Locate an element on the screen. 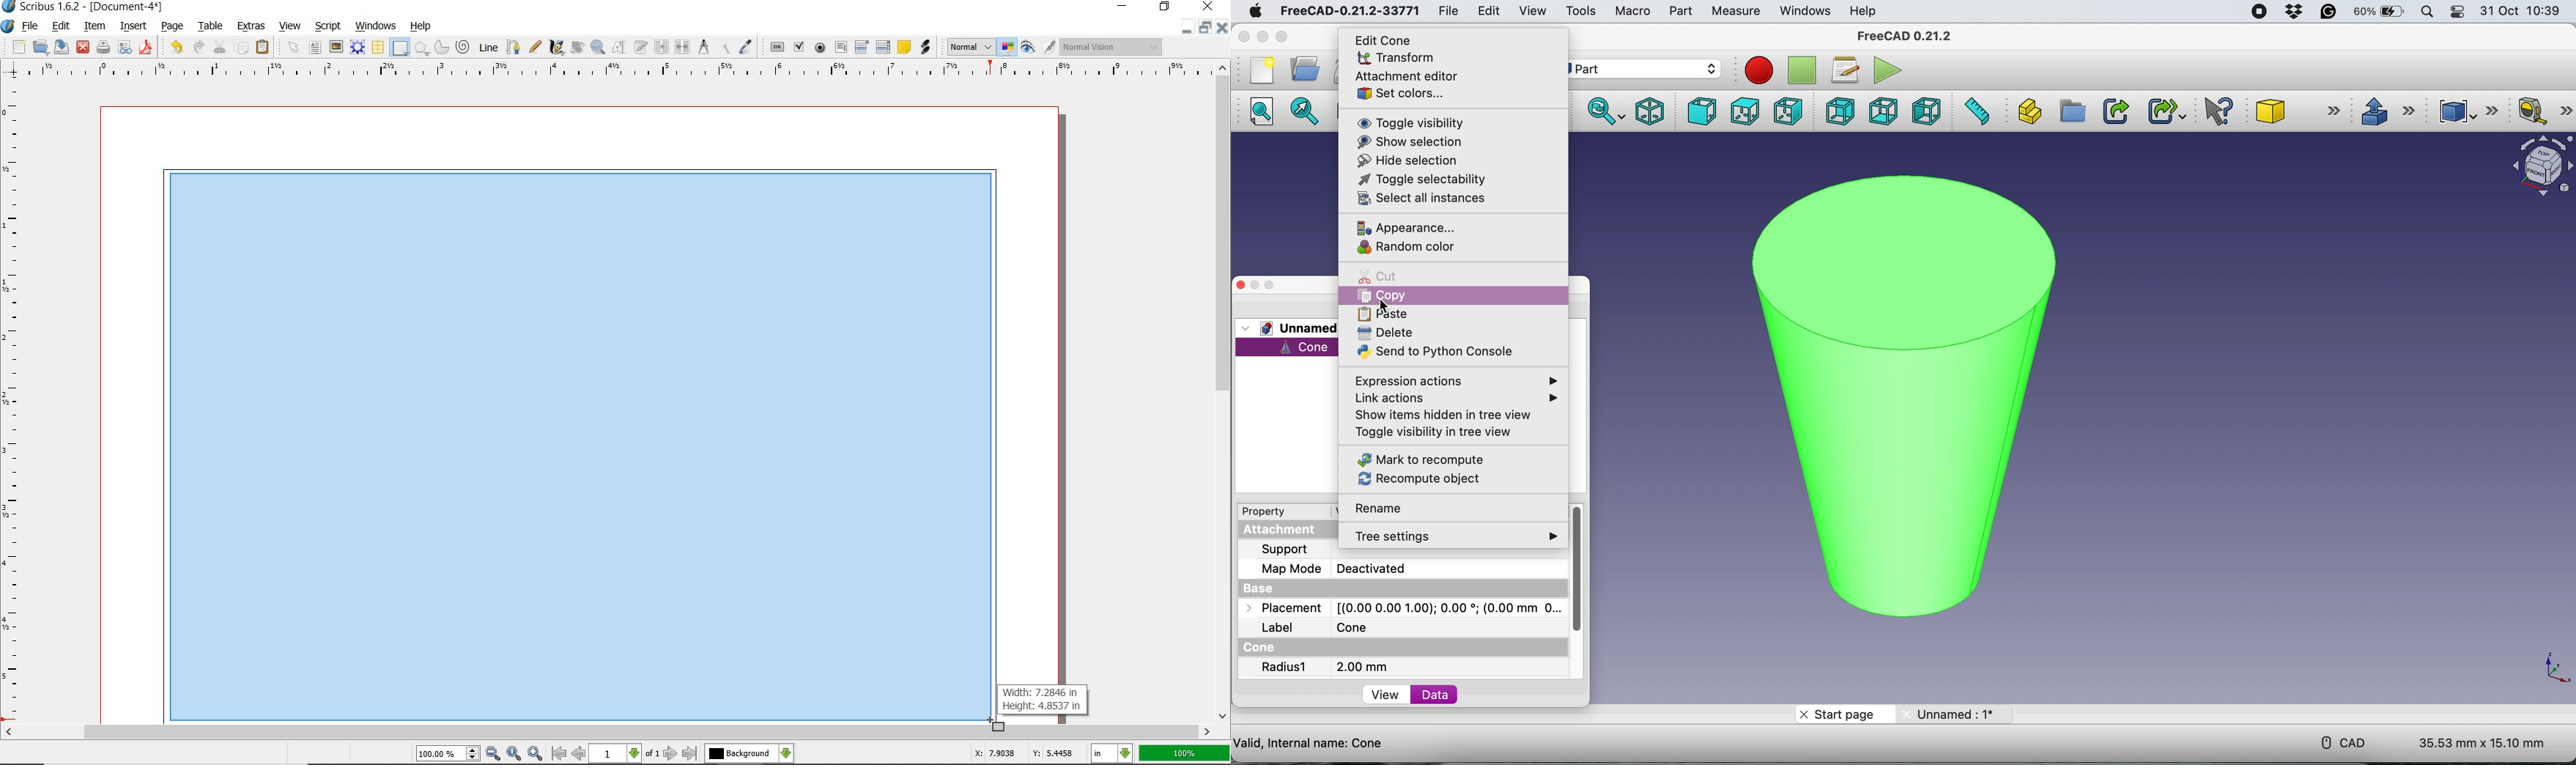 The height and width of the screenshot is (784, 2576). polygon is located at coordinates (422, 49).